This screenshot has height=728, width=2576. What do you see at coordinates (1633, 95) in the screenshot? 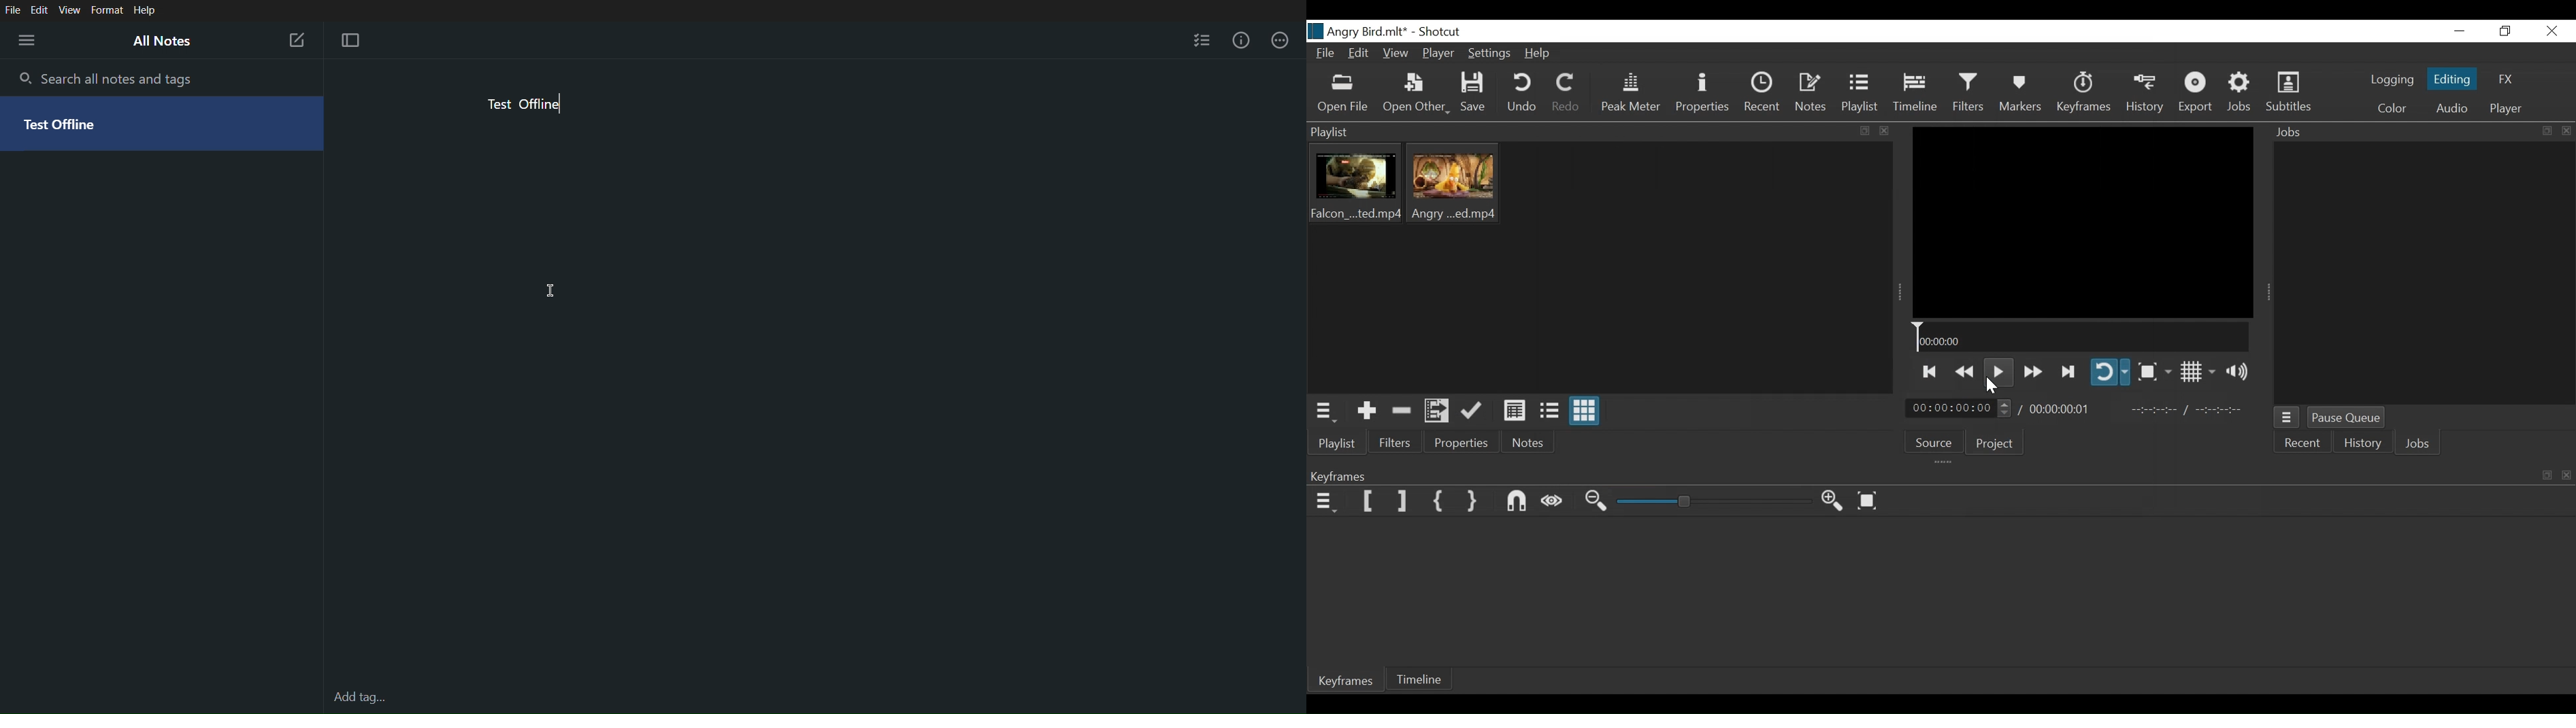
I see `Peak Meter` at bounding box center [1633, 95].